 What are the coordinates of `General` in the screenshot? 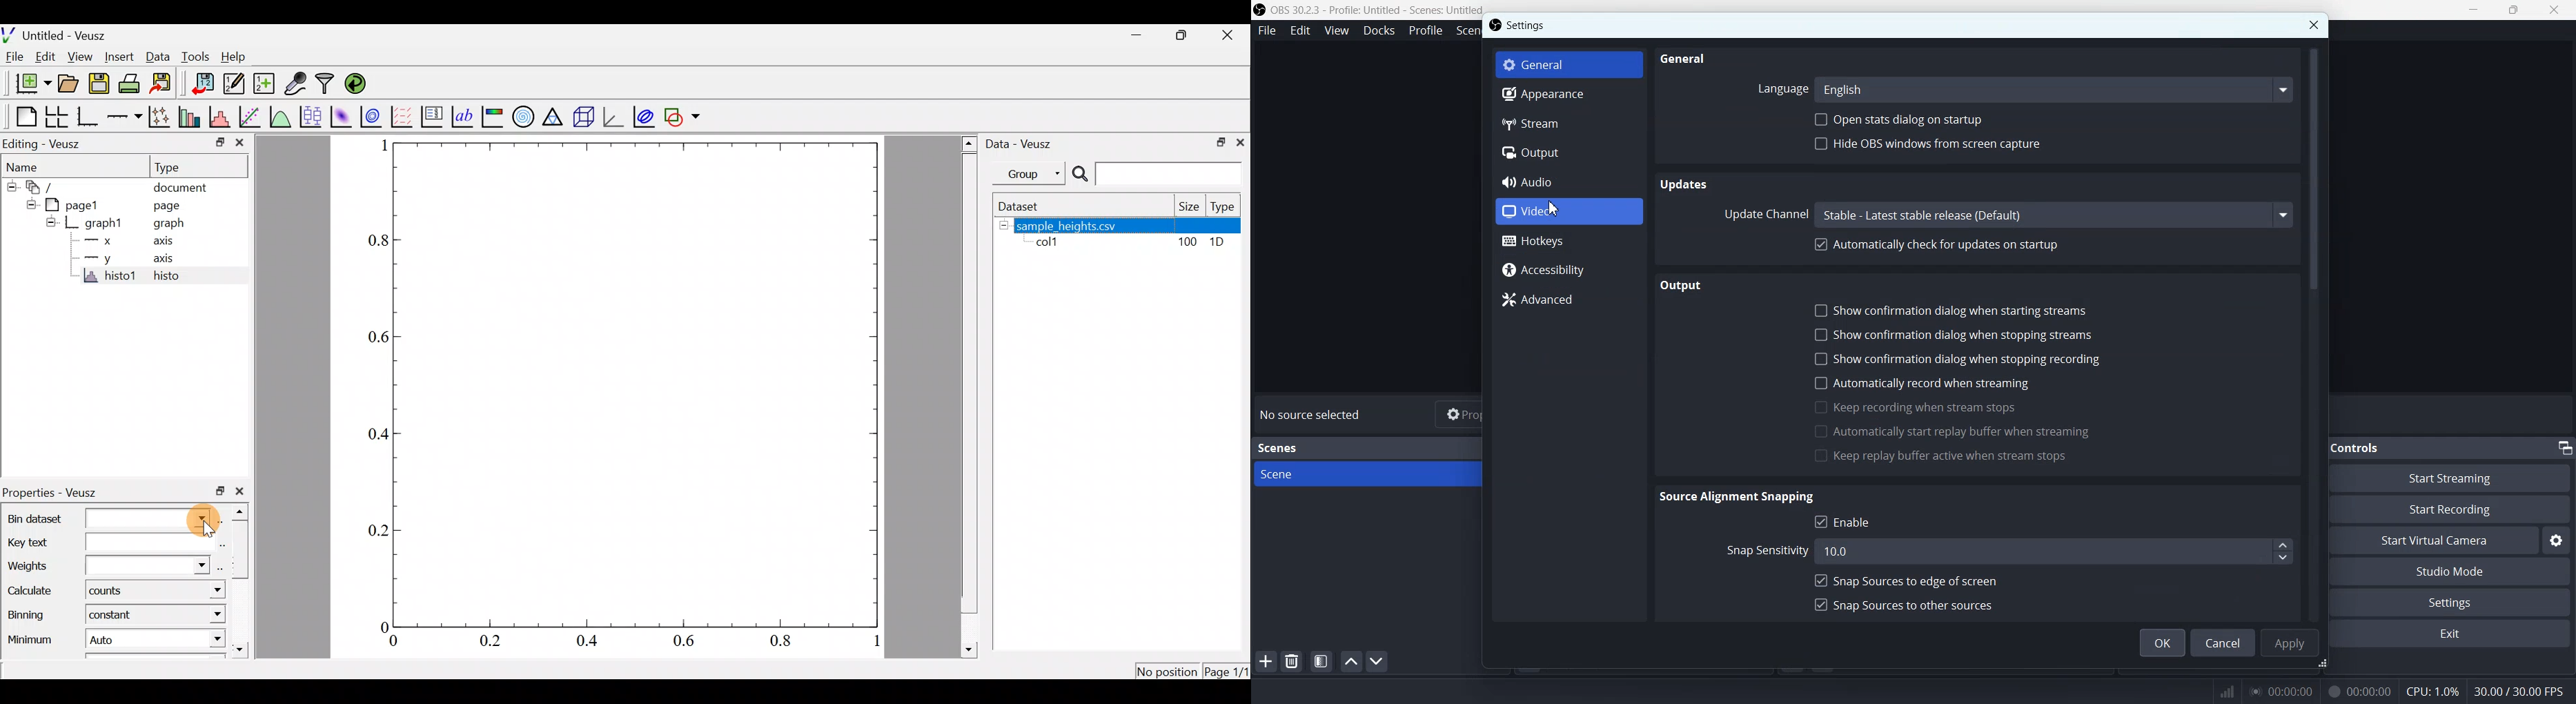 It's located at (1569, 64).